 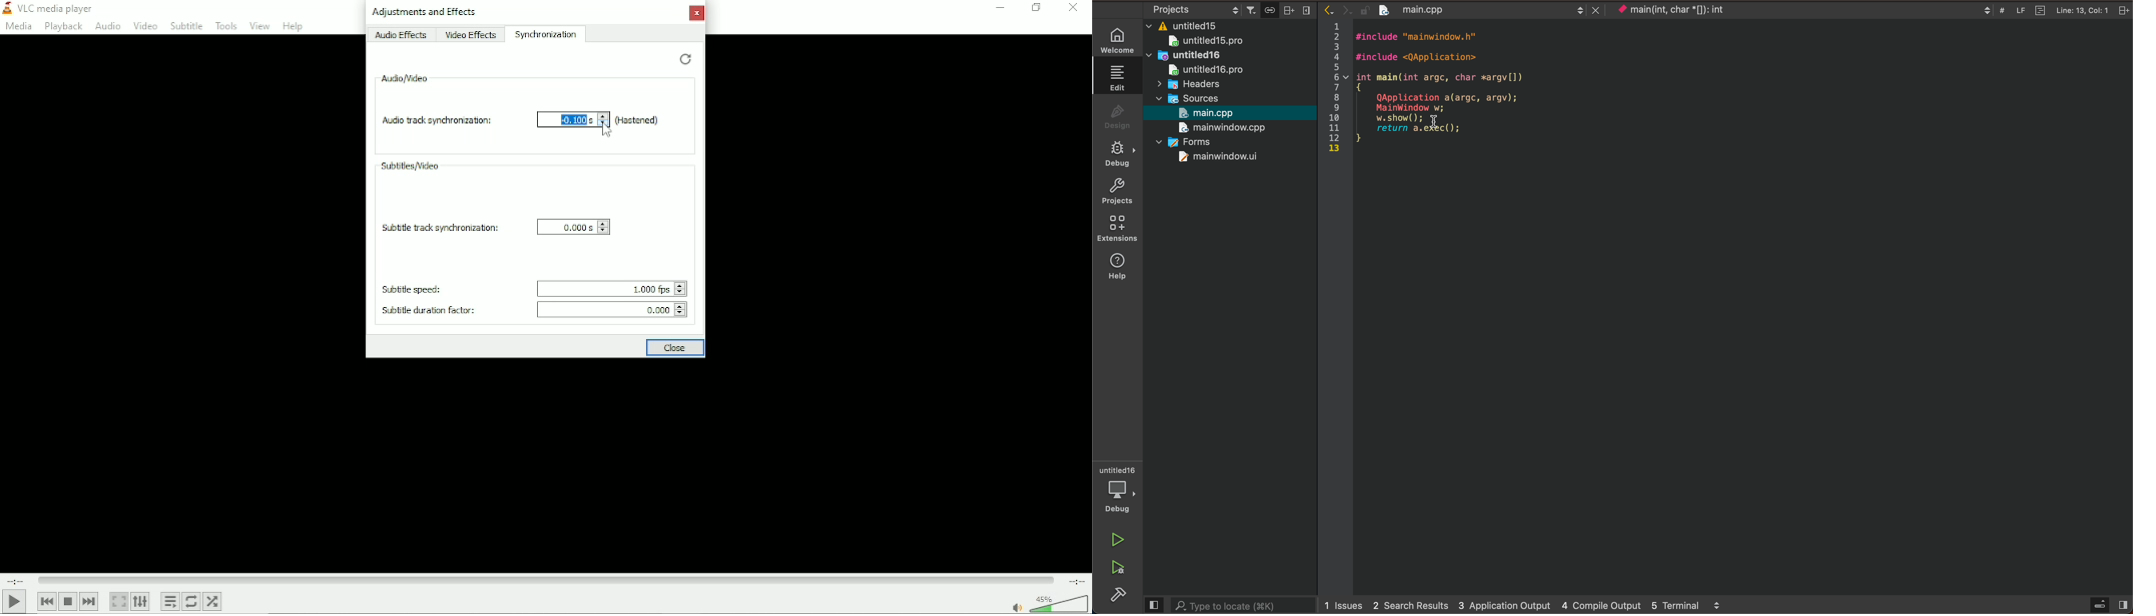 What do you see at coordinates (192, 602) in the screenshot?
I see `Toggle loop all, loop one and no loop` at bounding box center [192, 602].